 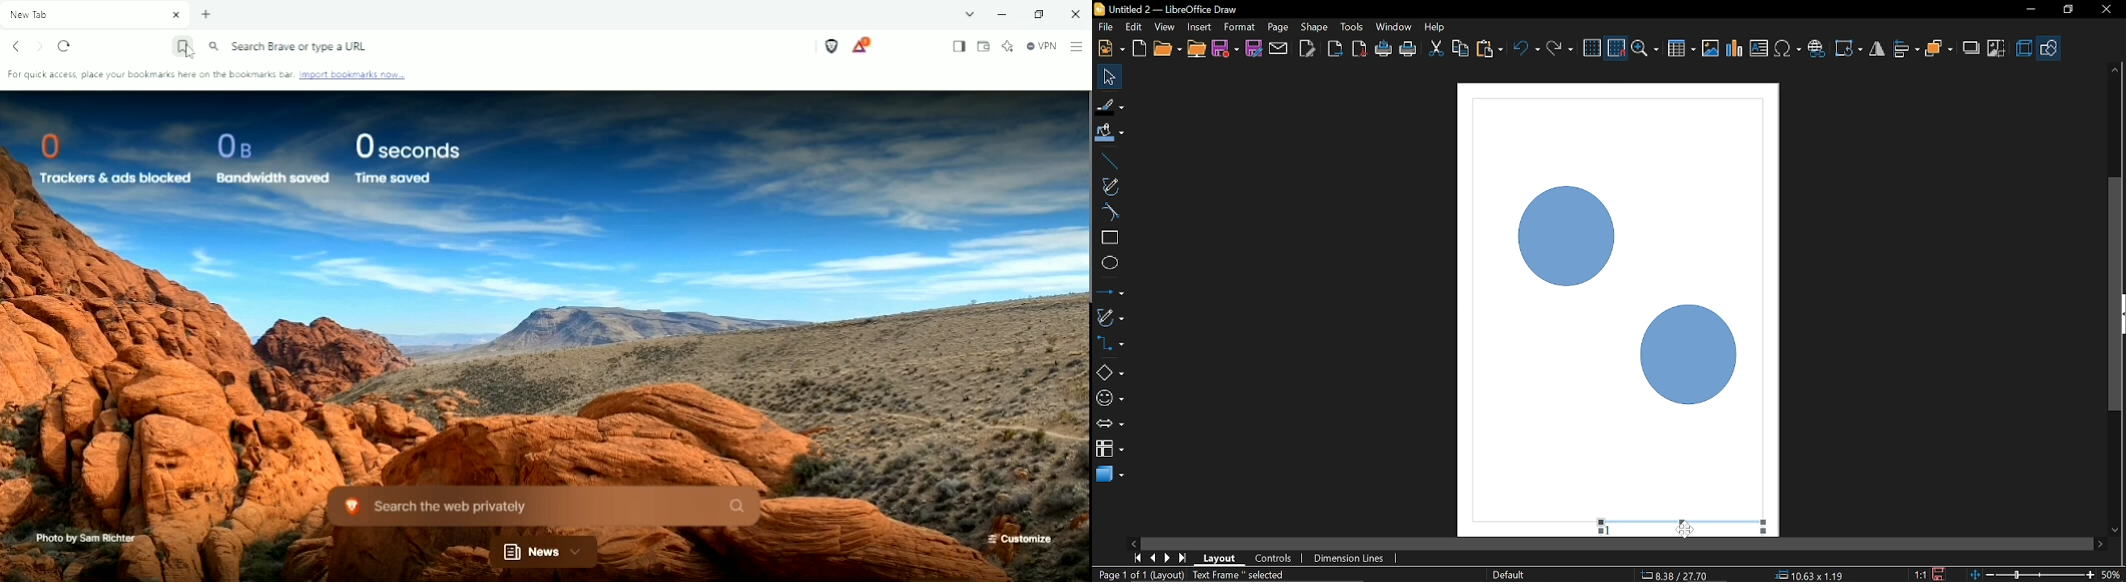 I want to click on Text, so click(x=1760, y=48).